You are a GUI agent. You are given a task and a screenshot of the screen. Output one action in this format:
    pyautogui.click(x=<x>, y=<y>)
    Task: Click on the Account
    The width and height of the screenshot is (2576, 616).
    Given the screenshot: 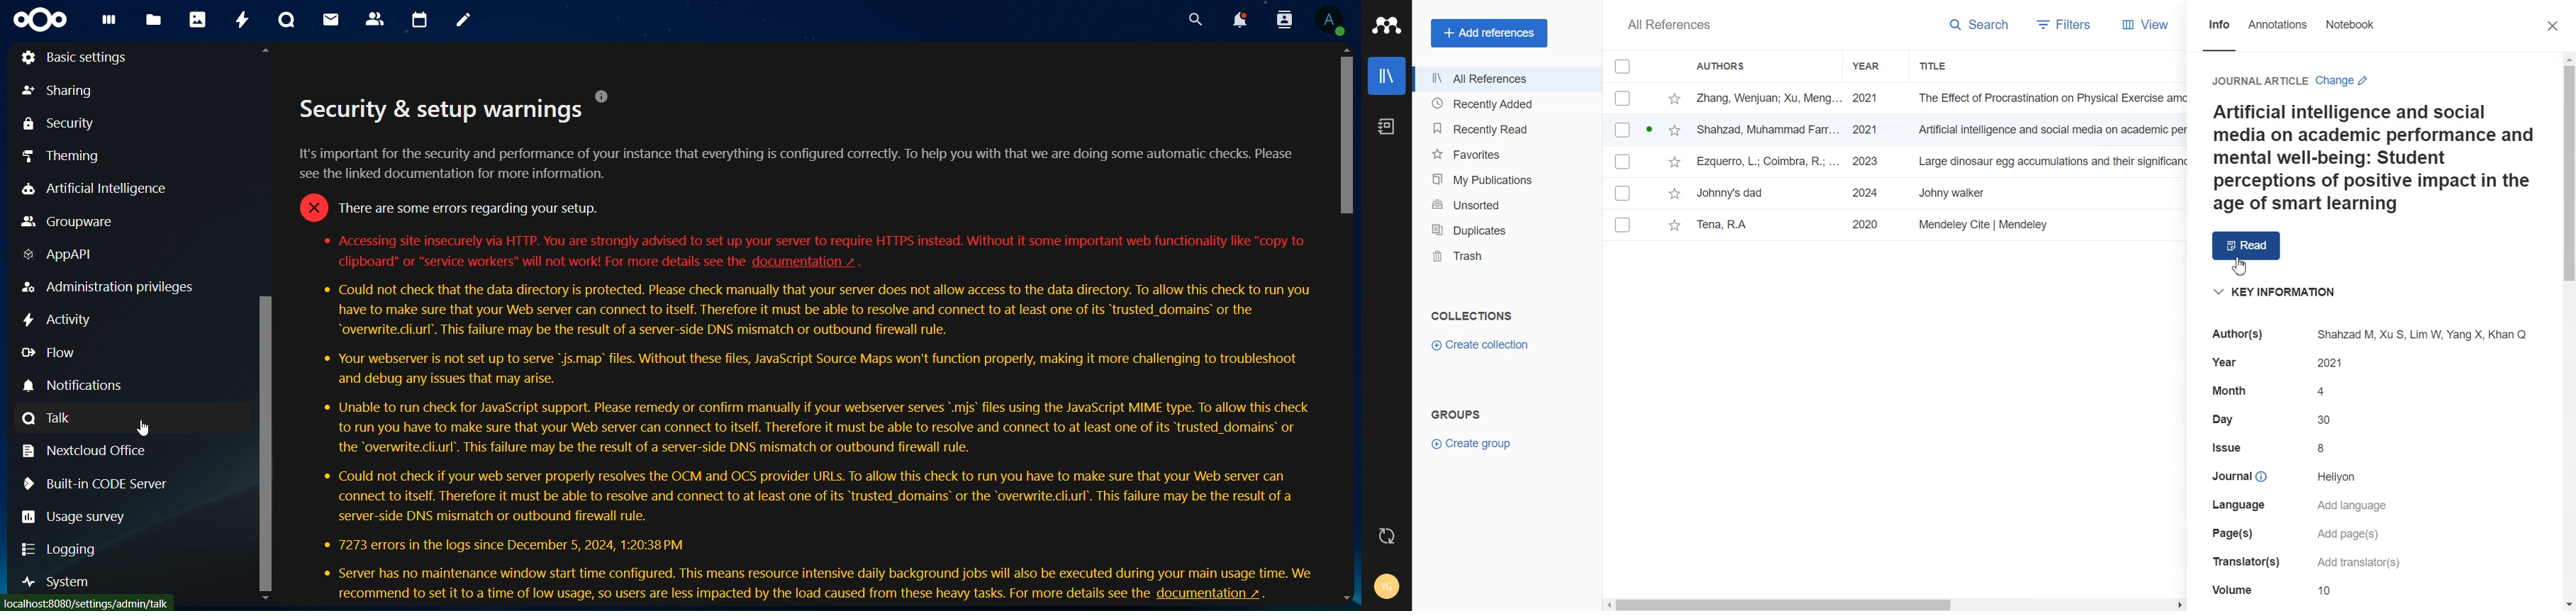 What is the action you would take?
    pyautogui.click(x=1387, y=588)
    